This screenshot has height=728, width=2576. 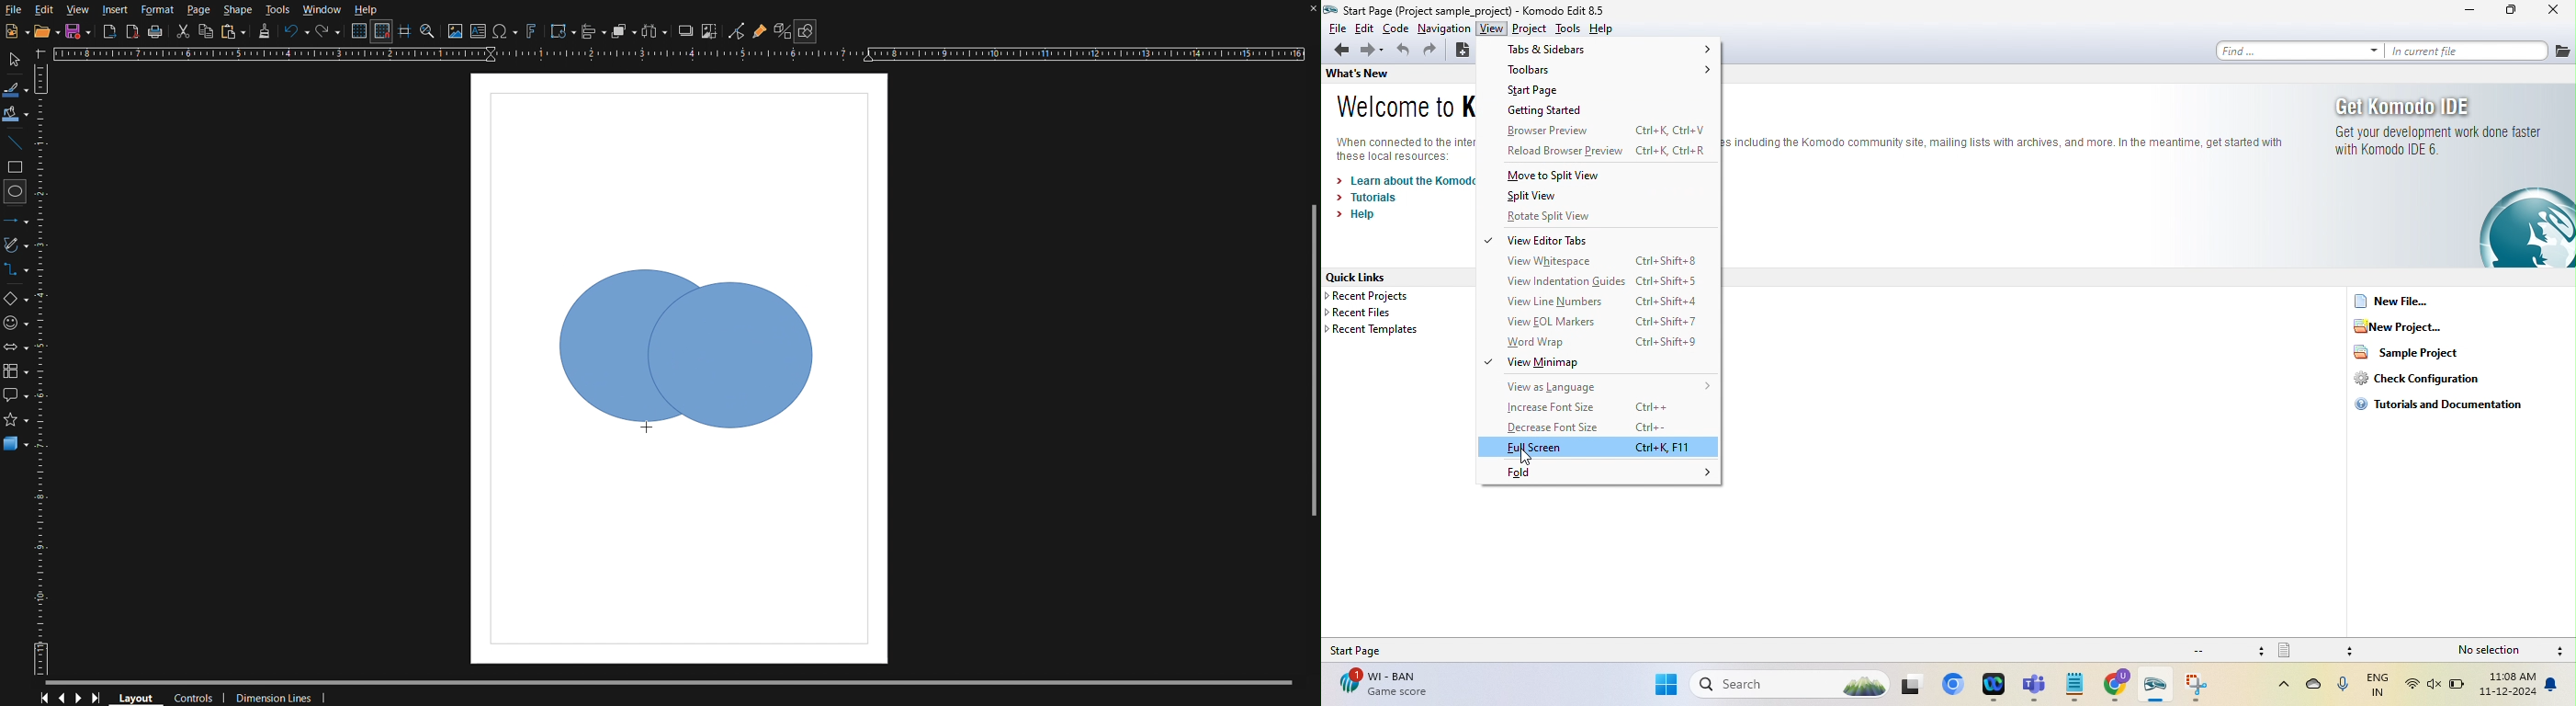 What do you see at coordinates (456, 31) in the screenshot?
I see `Insert Image` at bounding box center [456, 31].